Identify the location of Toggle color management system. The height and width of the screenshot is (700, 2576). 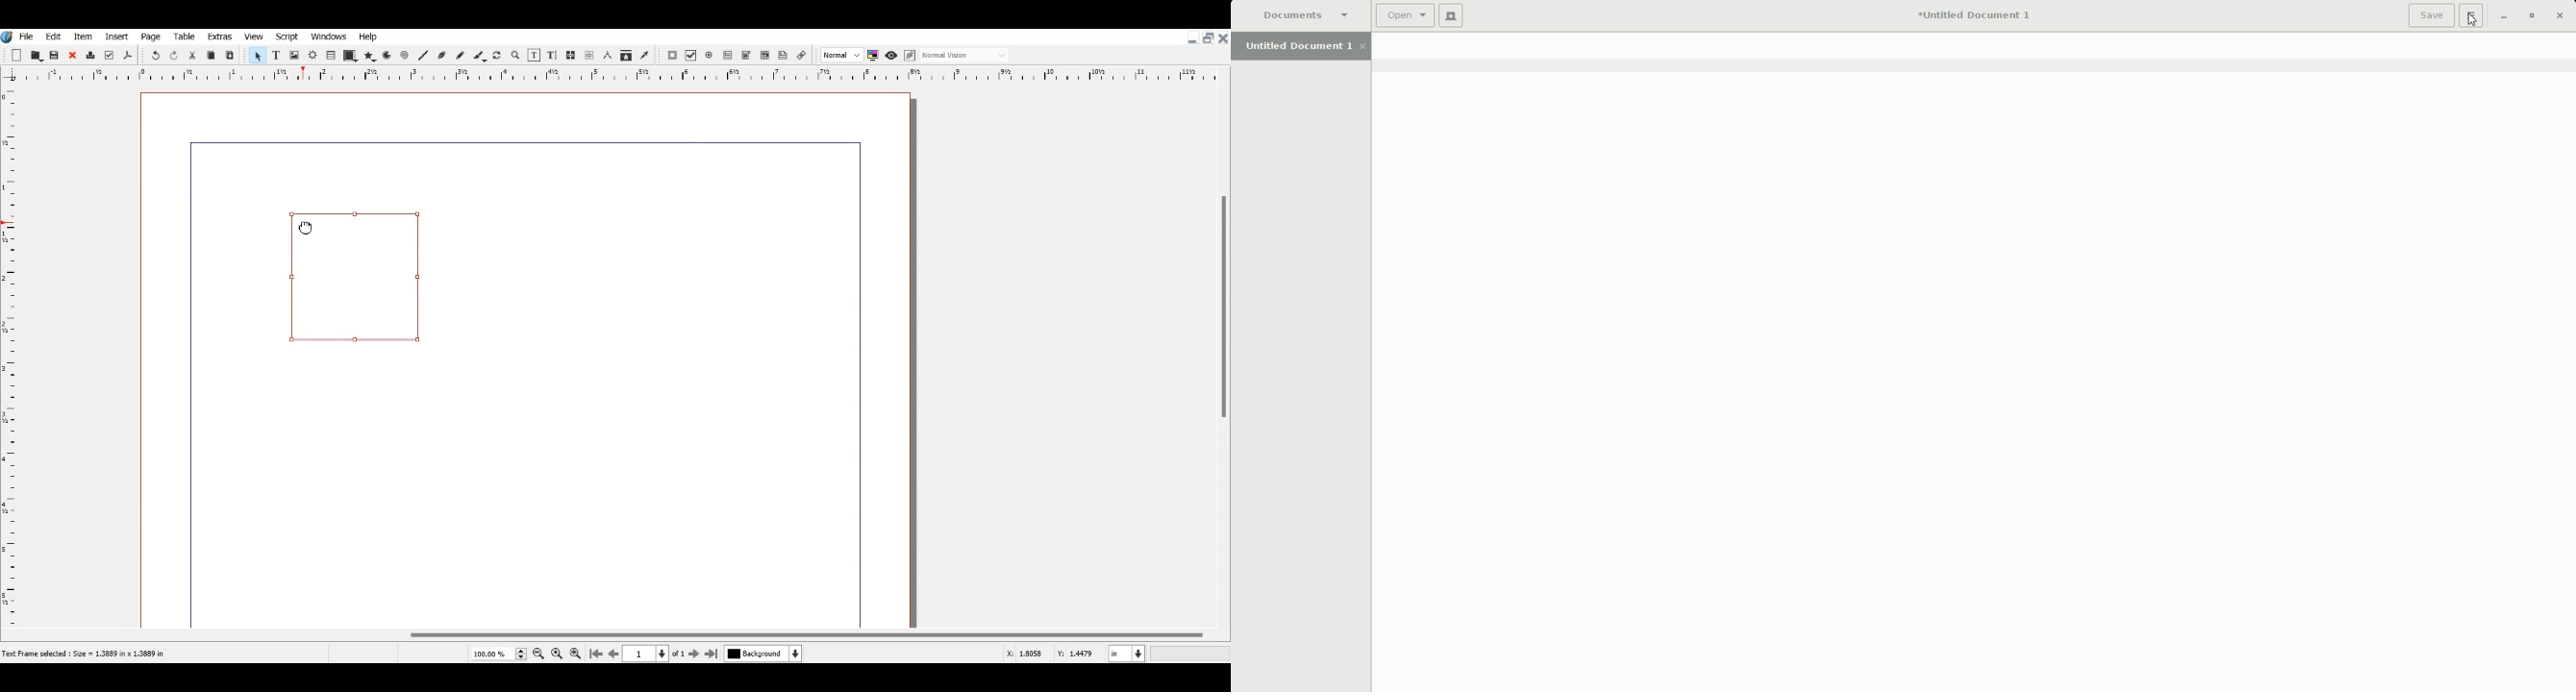
(874, 55).